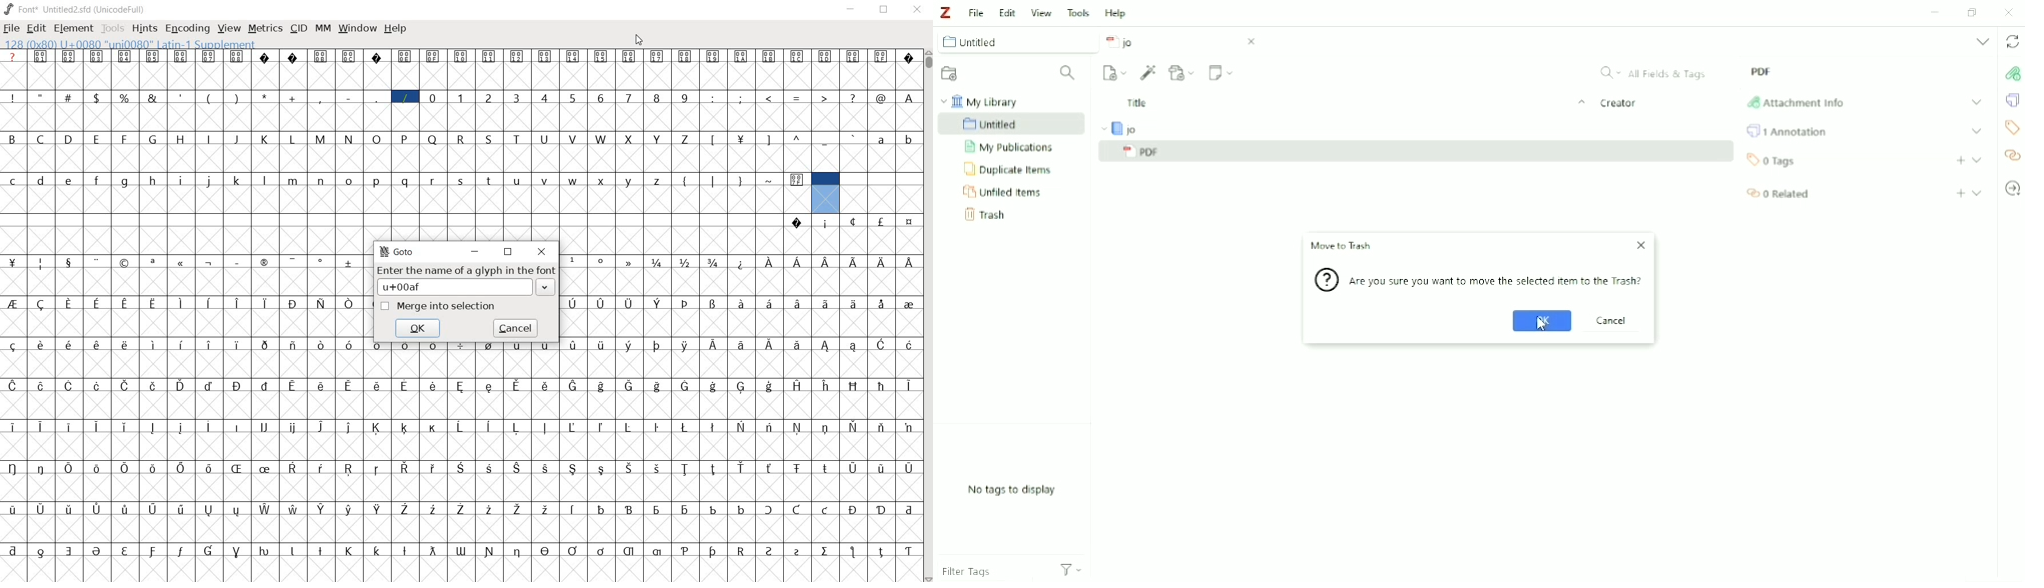 Image resolution: width=2044 pixels, height=588 pixels. I want to click on mm, so click(323, 29).